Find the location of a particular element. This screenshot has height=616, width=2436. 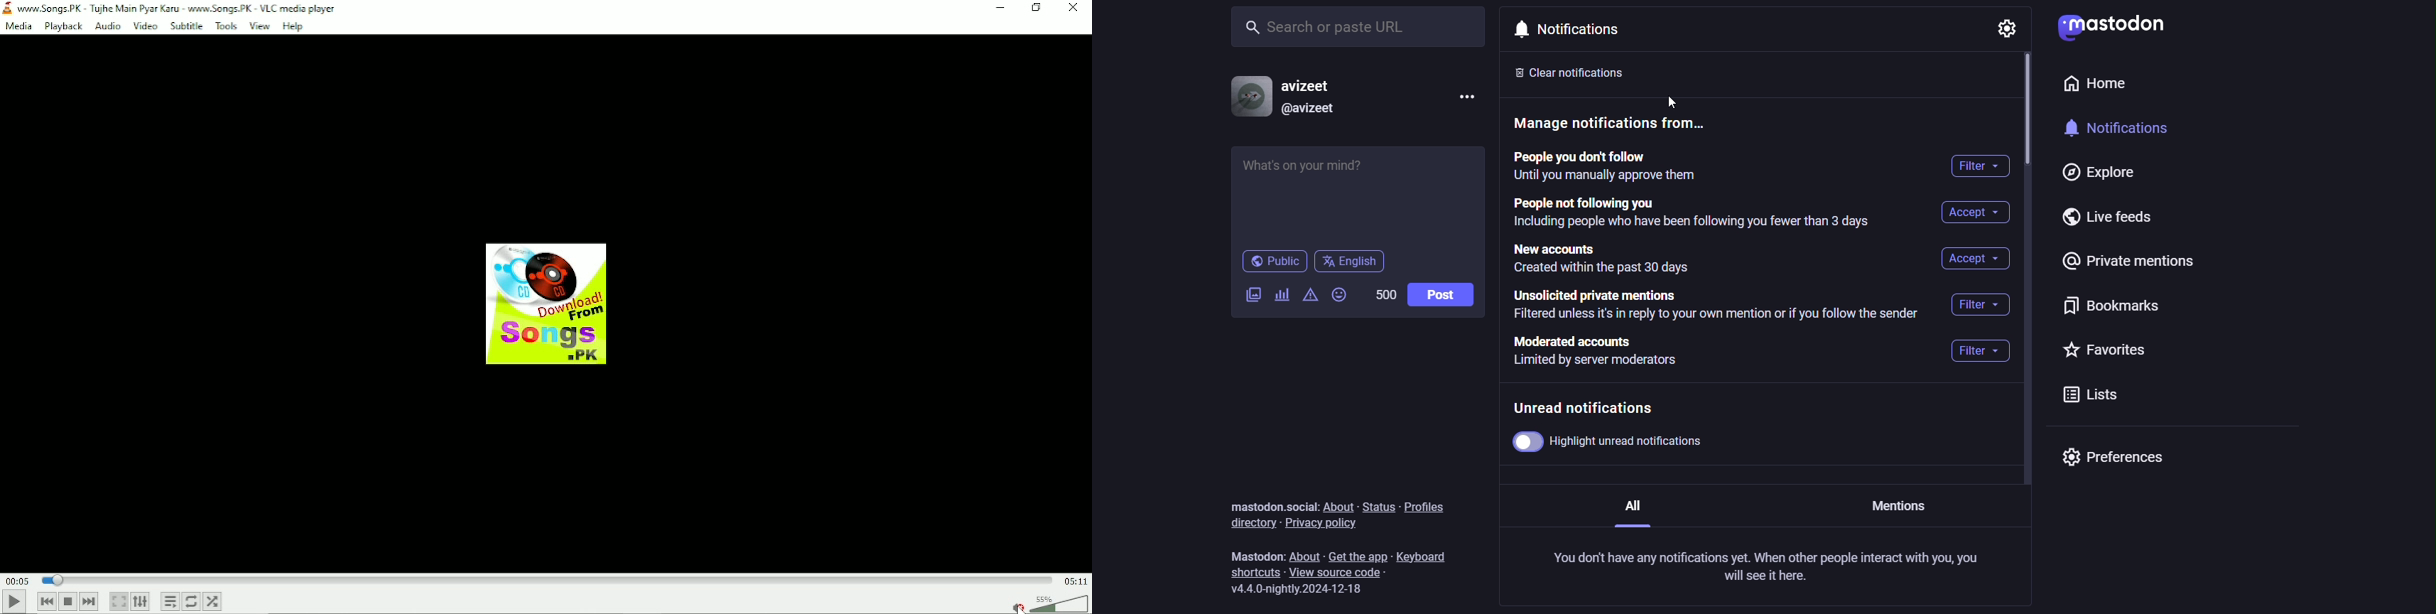

keyboard is located at coordinates (1430, 553).